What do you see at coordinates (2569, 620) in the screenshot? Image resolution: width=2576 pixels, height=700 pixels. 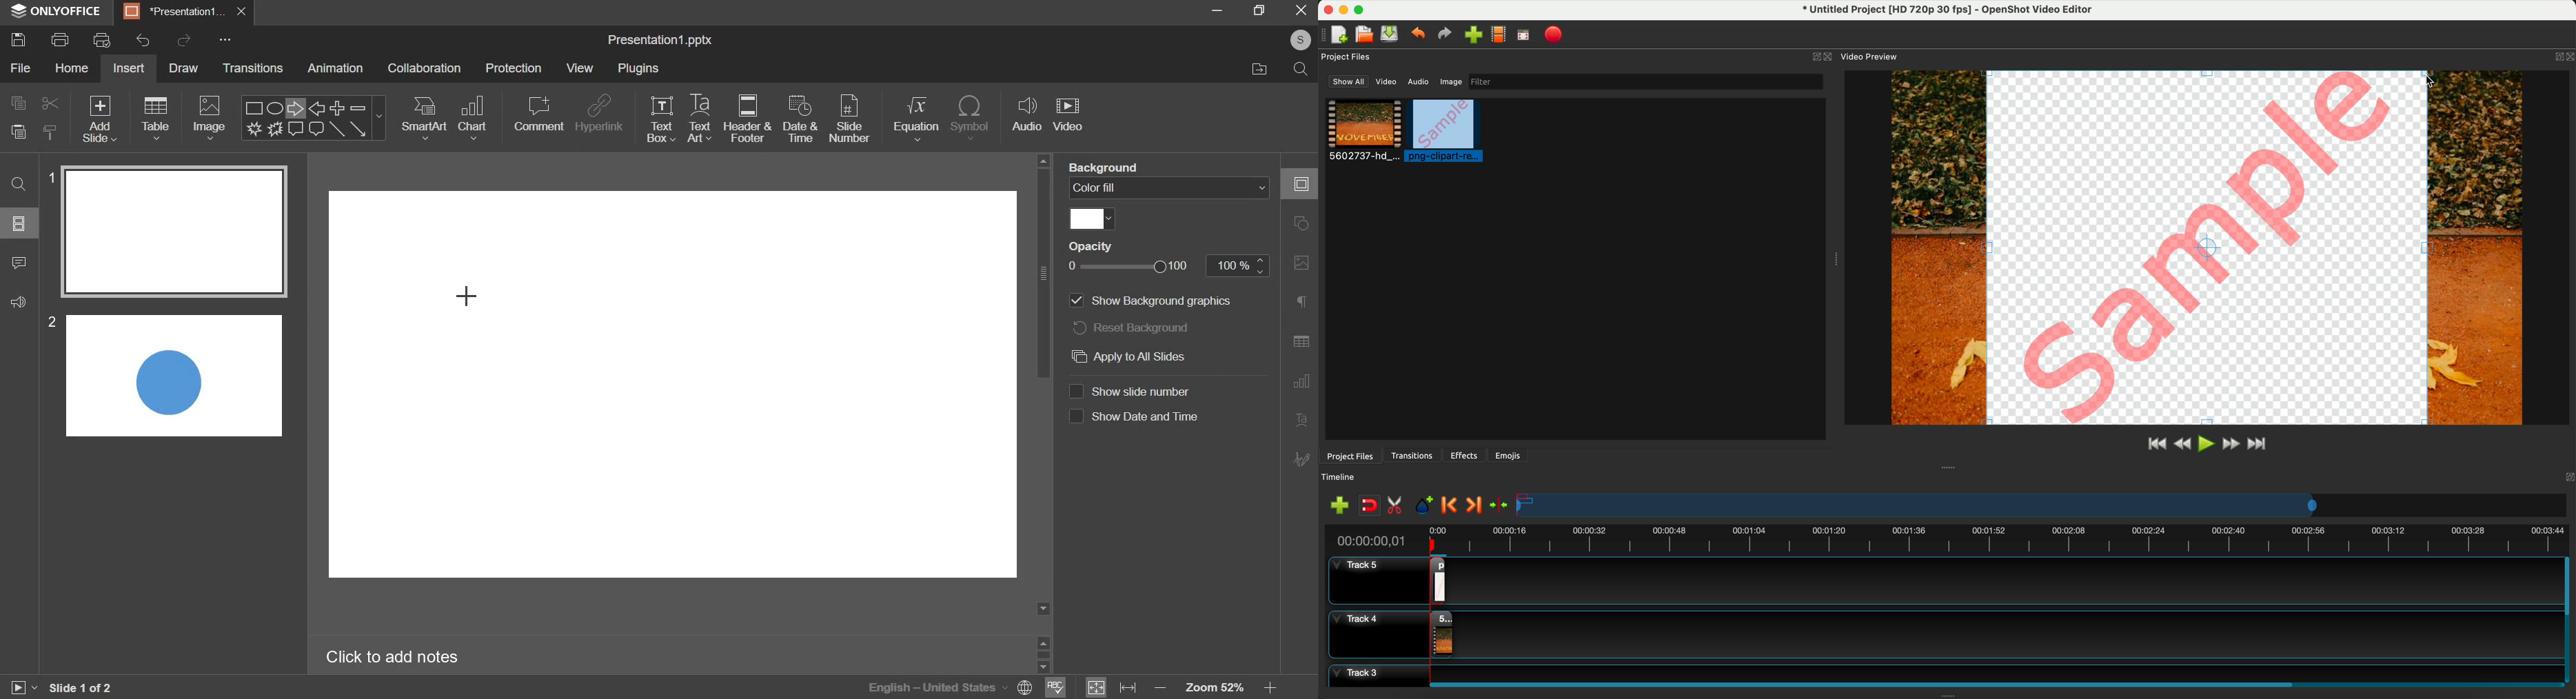 I see `scroll bar` at bounding box center [2569, 620].